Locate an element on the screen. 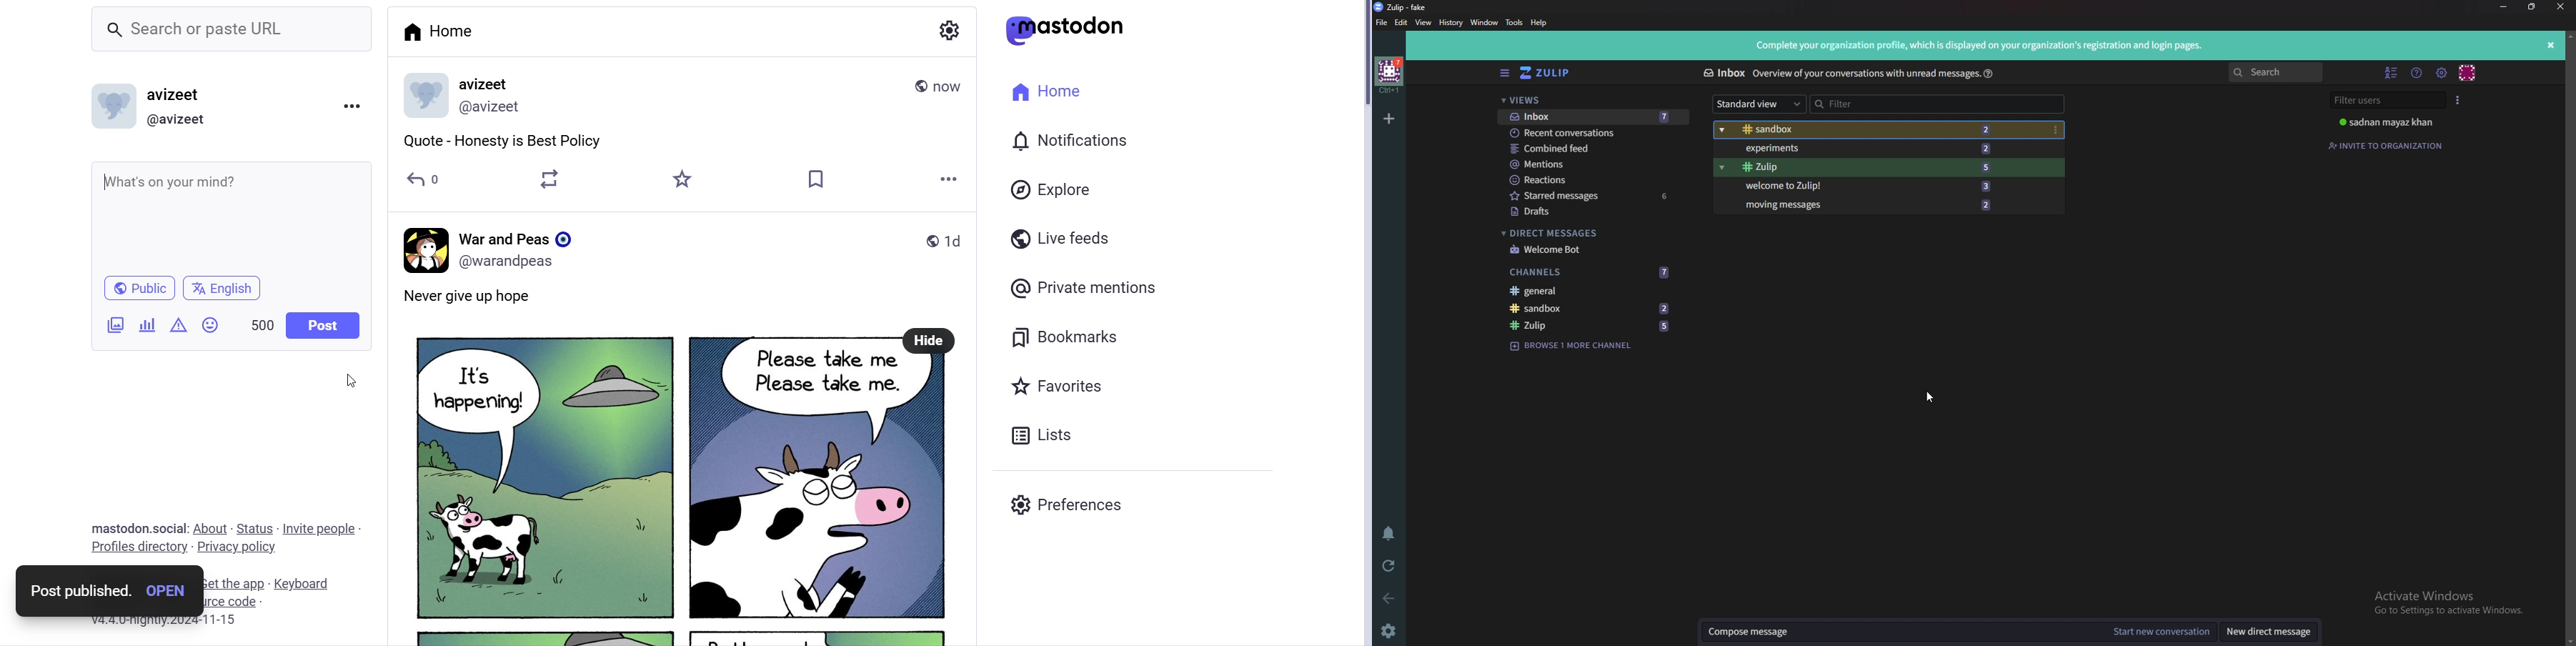  Invite to organization is located at coordinates (2386, 147).